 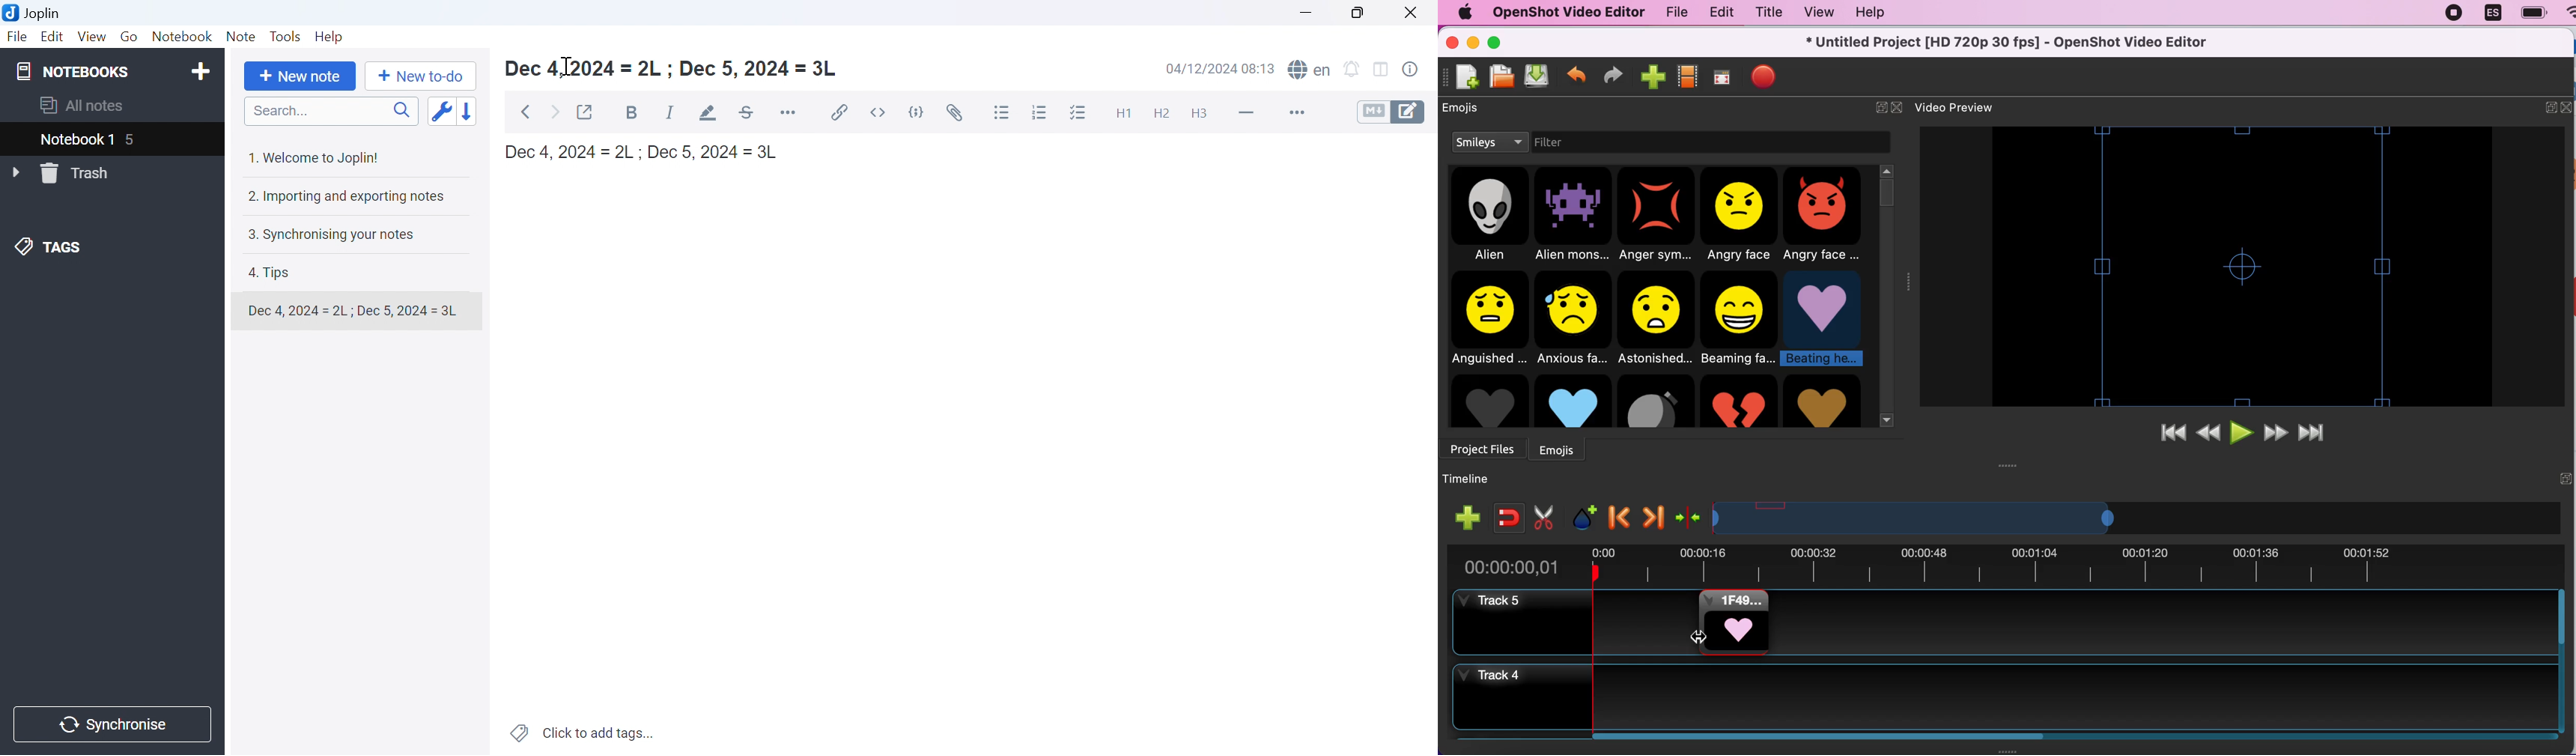 What do you see at coordinates (584, 734) in the screenshot?
I see `click to add tags` at bounding box center [584, 734].